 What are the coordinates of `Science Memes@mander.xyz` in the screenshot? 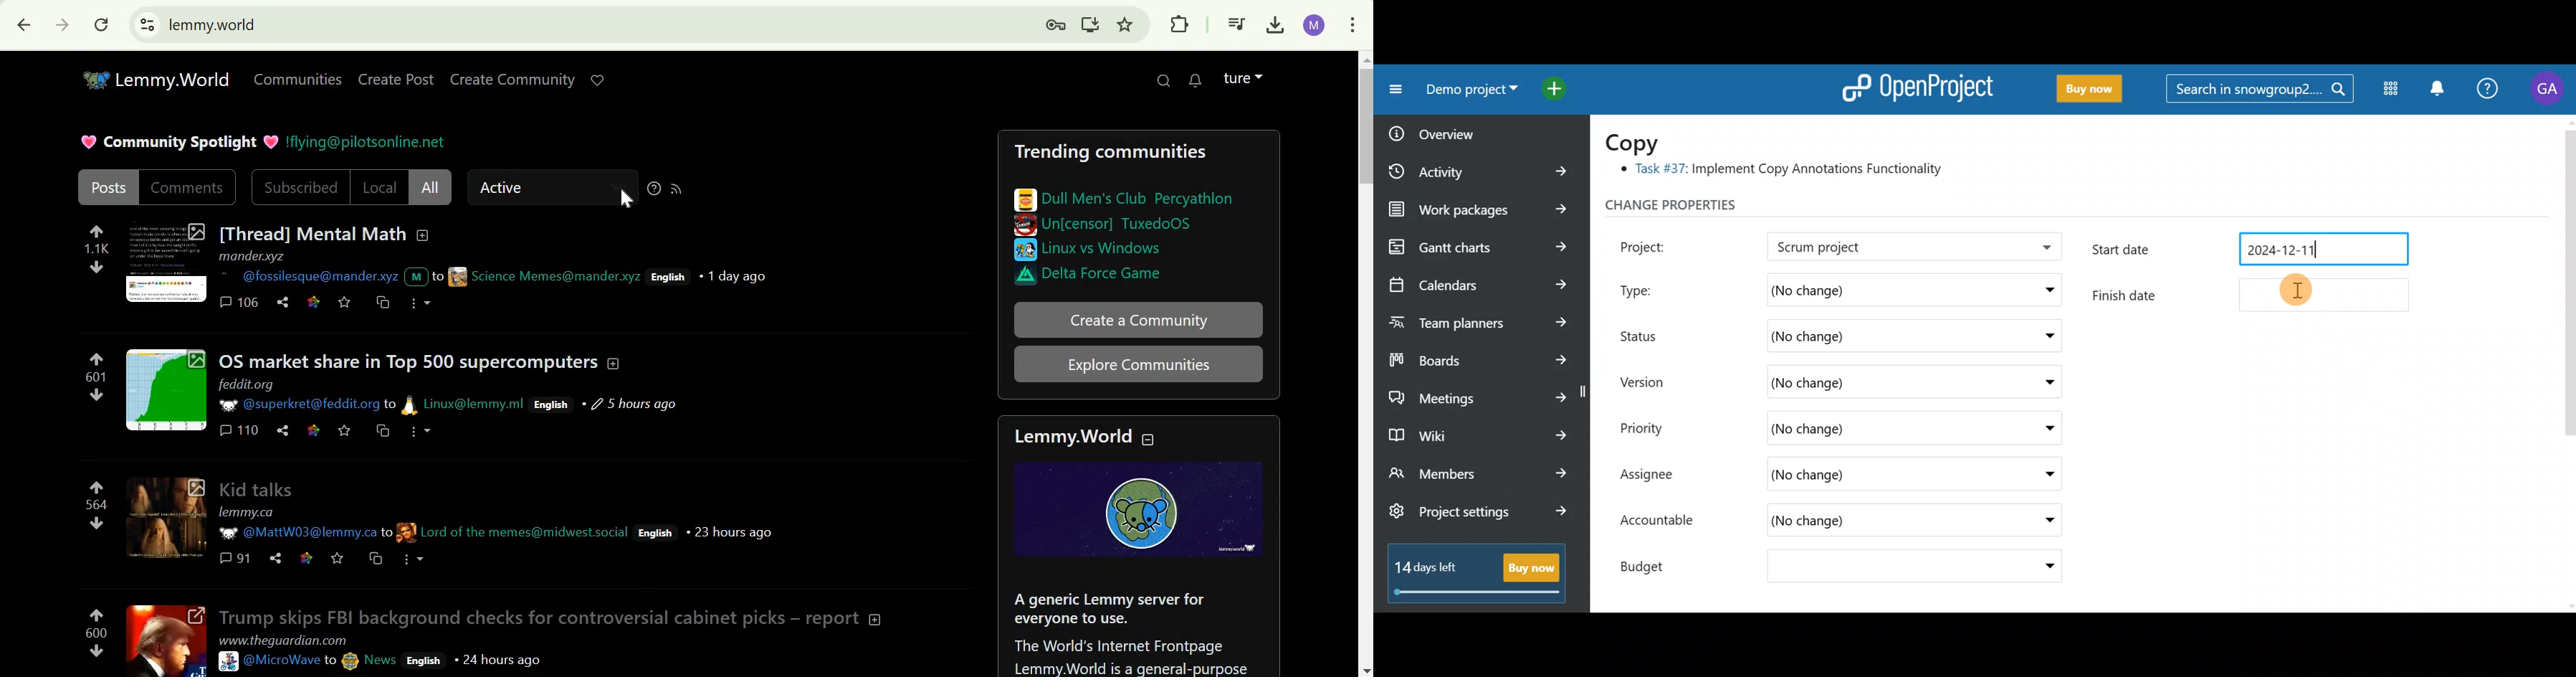 It's located at (556, 275).